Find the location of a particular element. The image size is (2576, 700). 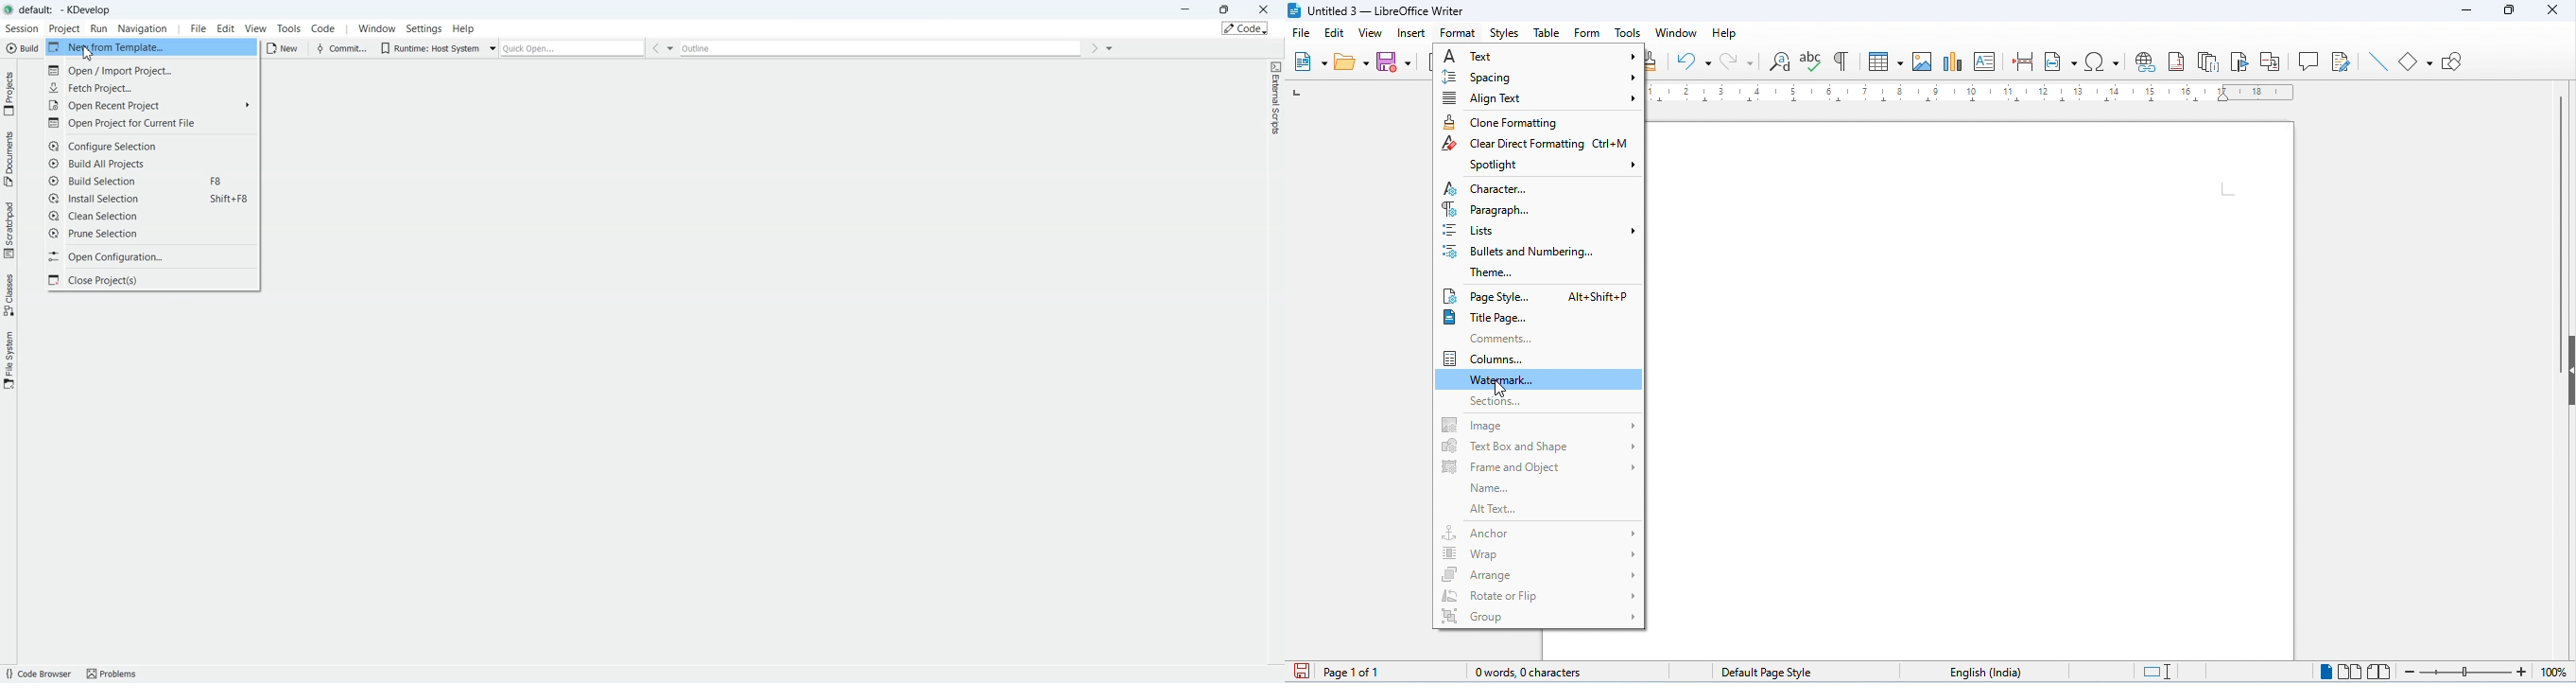

Drop down box is located at coordinates (672, 48).